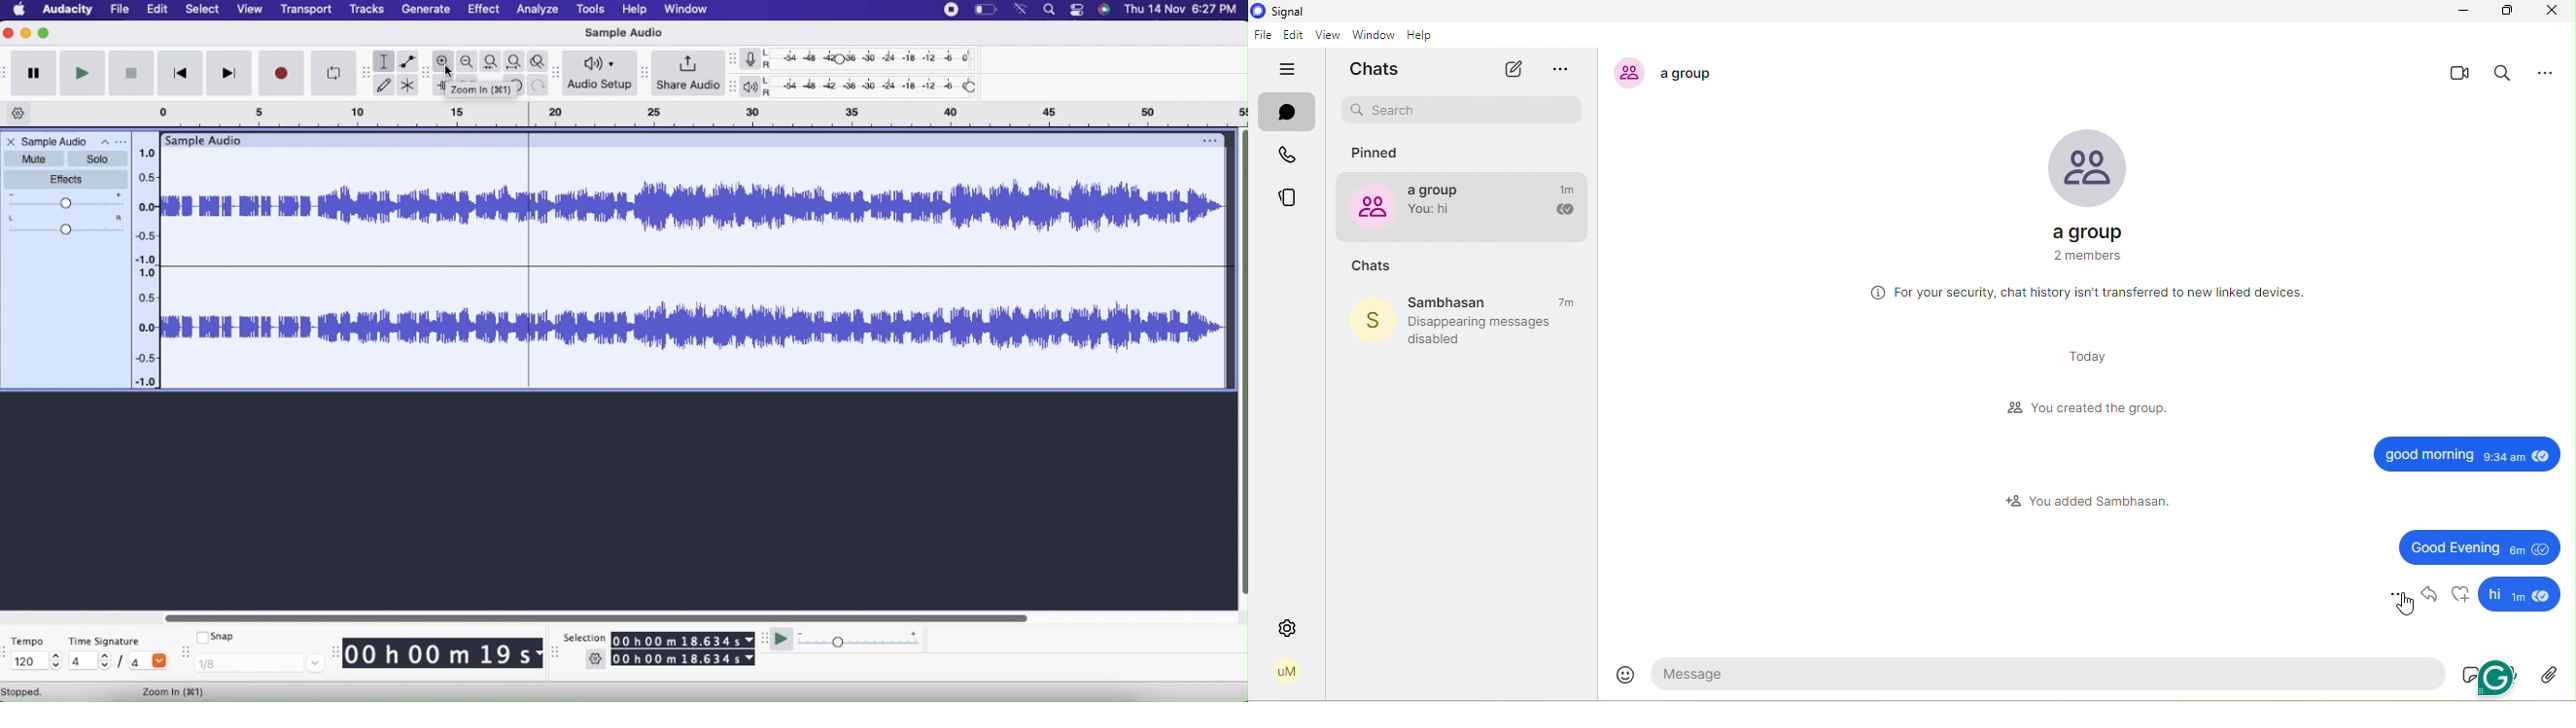  What do you see at coordinates (589, 616) in the screenshot?
I see `Slider` at bounding box center [589, 616].